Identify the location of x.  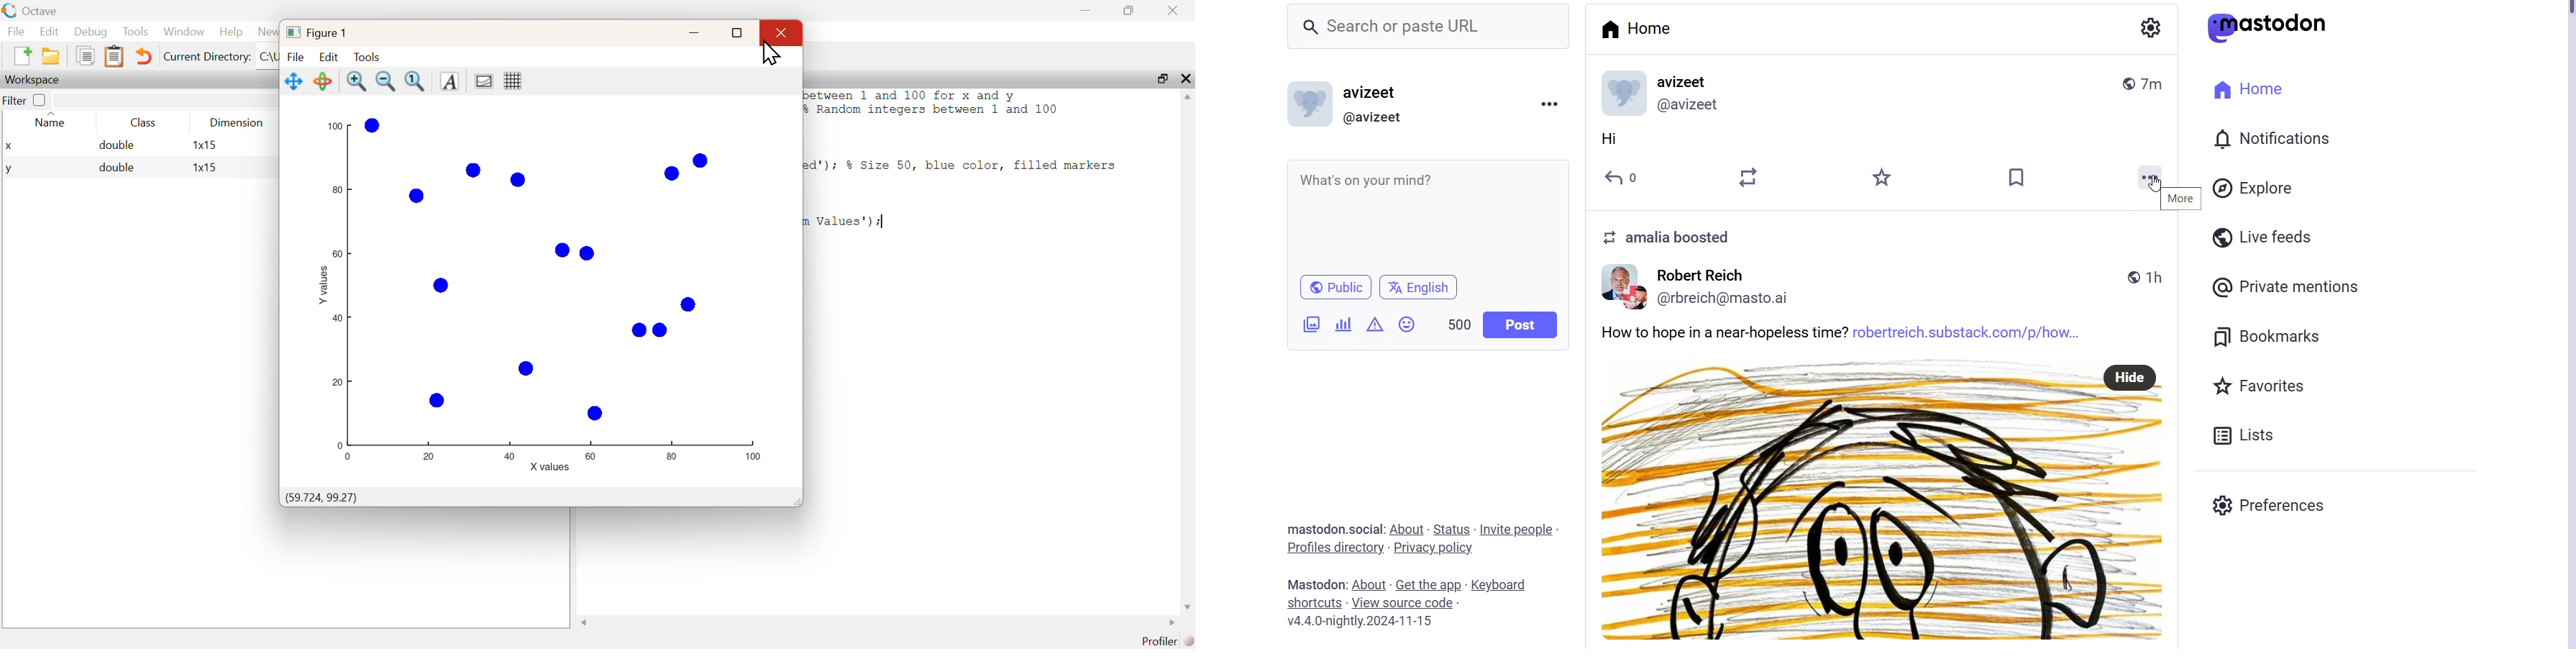
(9, 147).